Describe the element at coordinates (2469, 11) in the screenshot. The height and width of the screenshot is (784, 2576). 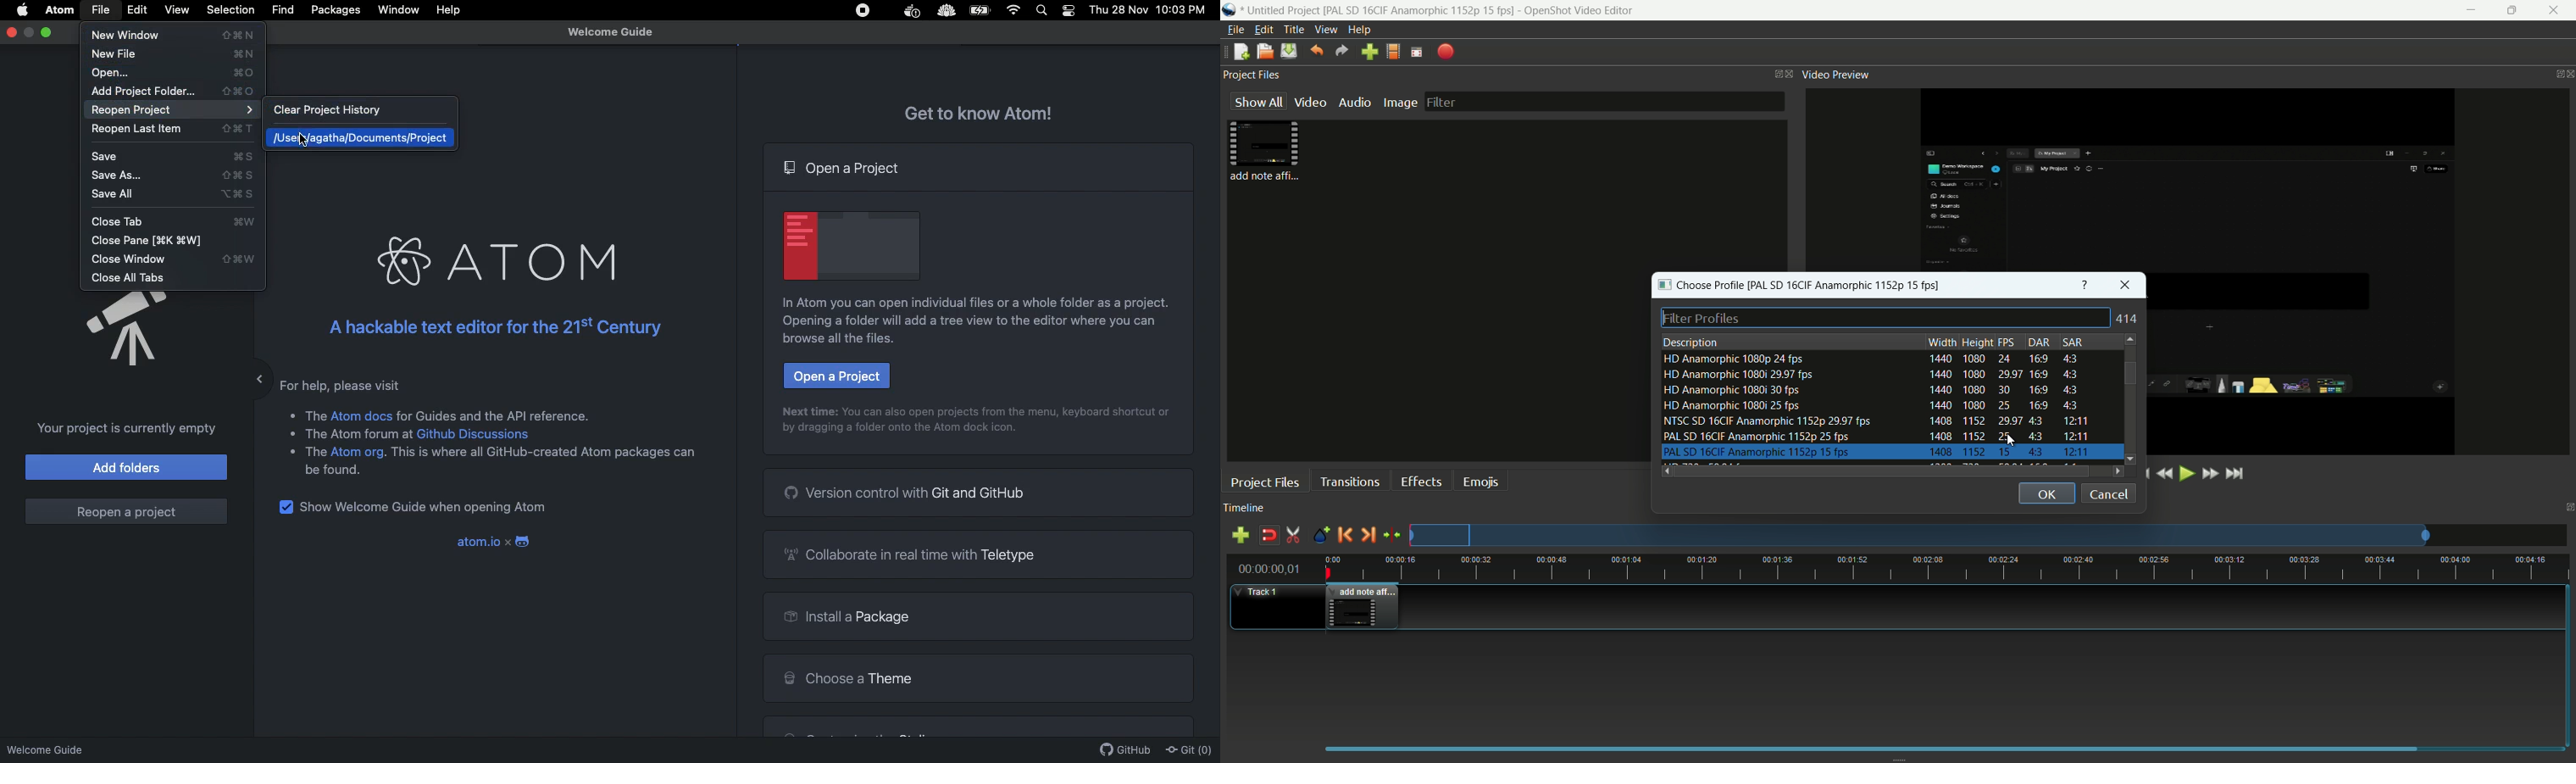
I see `minimize` at that location.